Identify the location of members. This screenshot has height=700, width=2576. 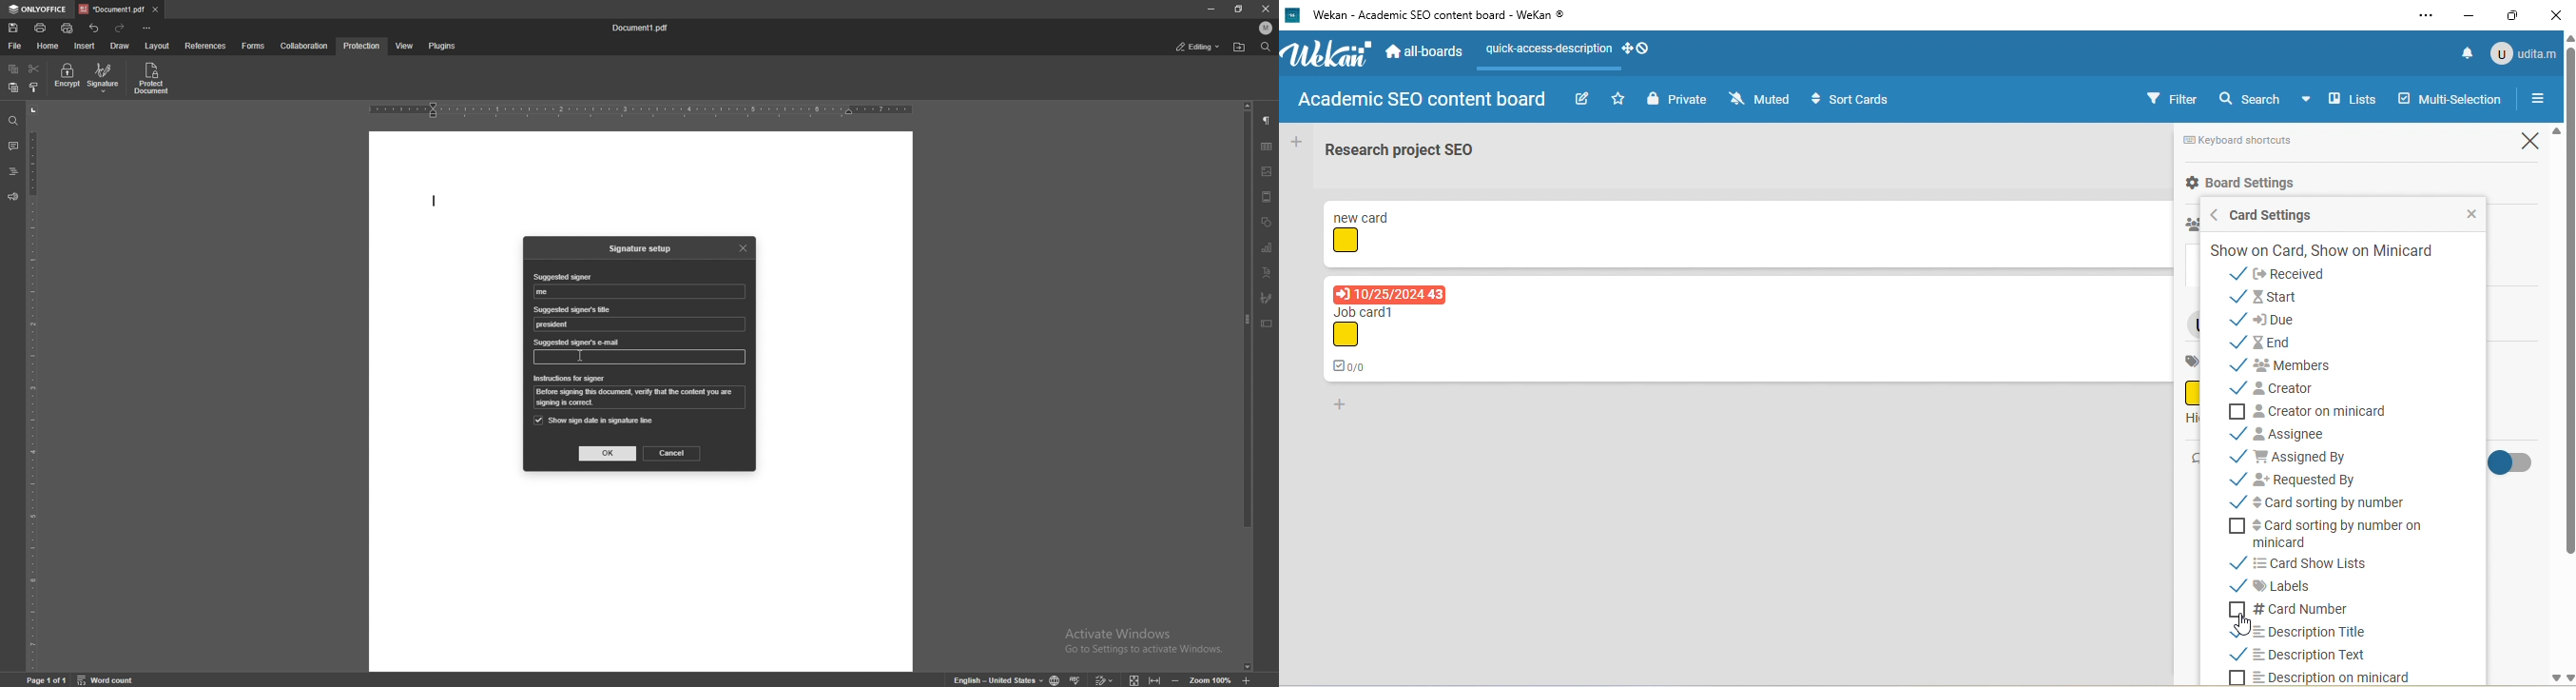
(2297, 367).